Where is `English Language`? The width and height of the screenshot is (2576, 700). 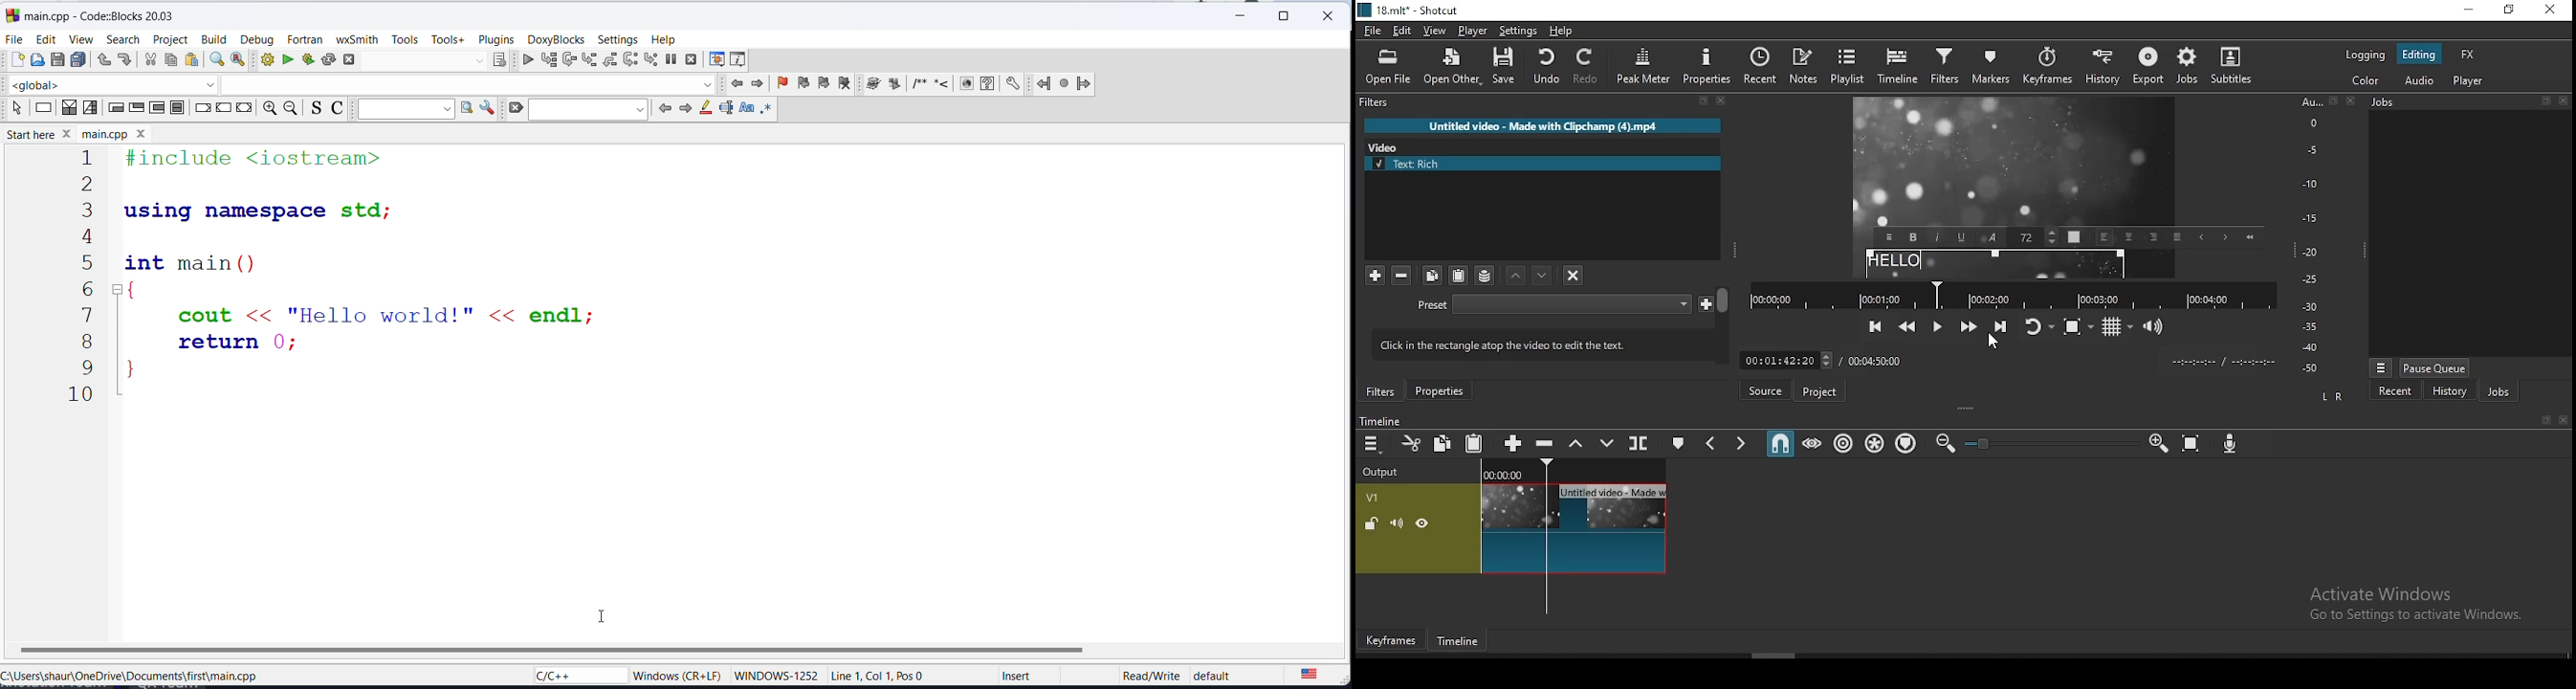
English Language is located at coordinates (1314, 673).